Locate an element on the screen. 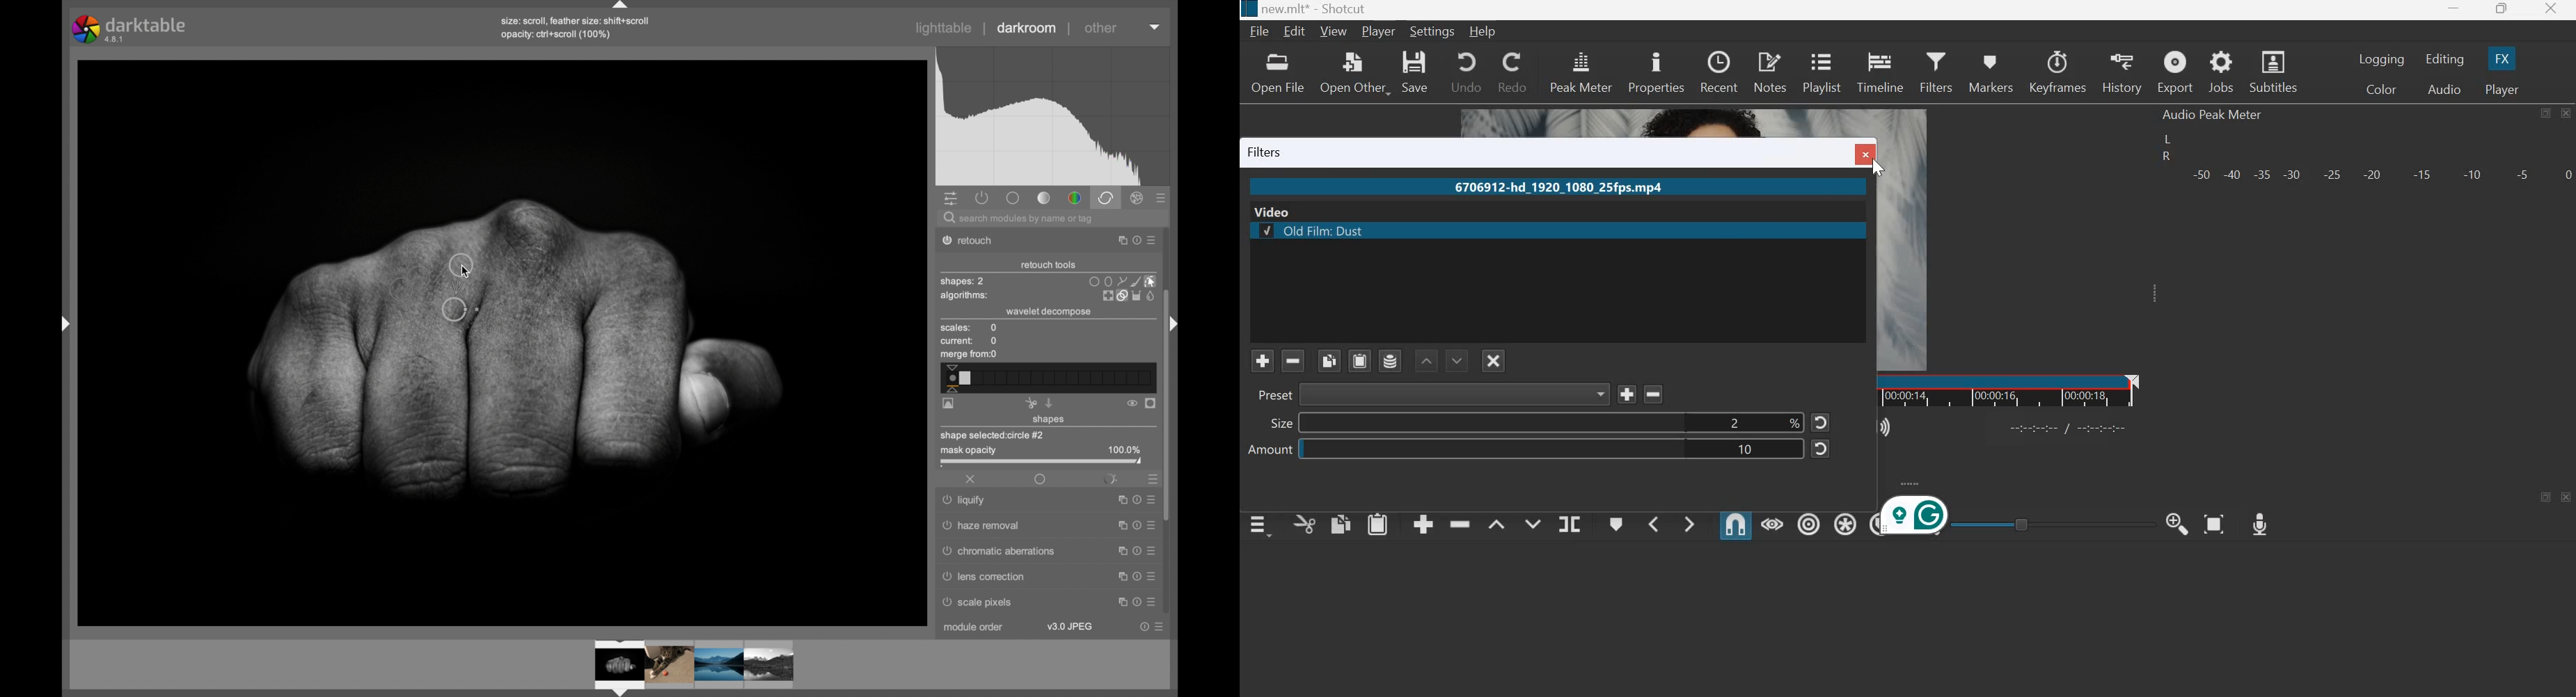 The width and height of the screenshot is (2576, 700). 6706912-hd_1920_1080_25fps.mp4 is located at coordinates (1556, 189).